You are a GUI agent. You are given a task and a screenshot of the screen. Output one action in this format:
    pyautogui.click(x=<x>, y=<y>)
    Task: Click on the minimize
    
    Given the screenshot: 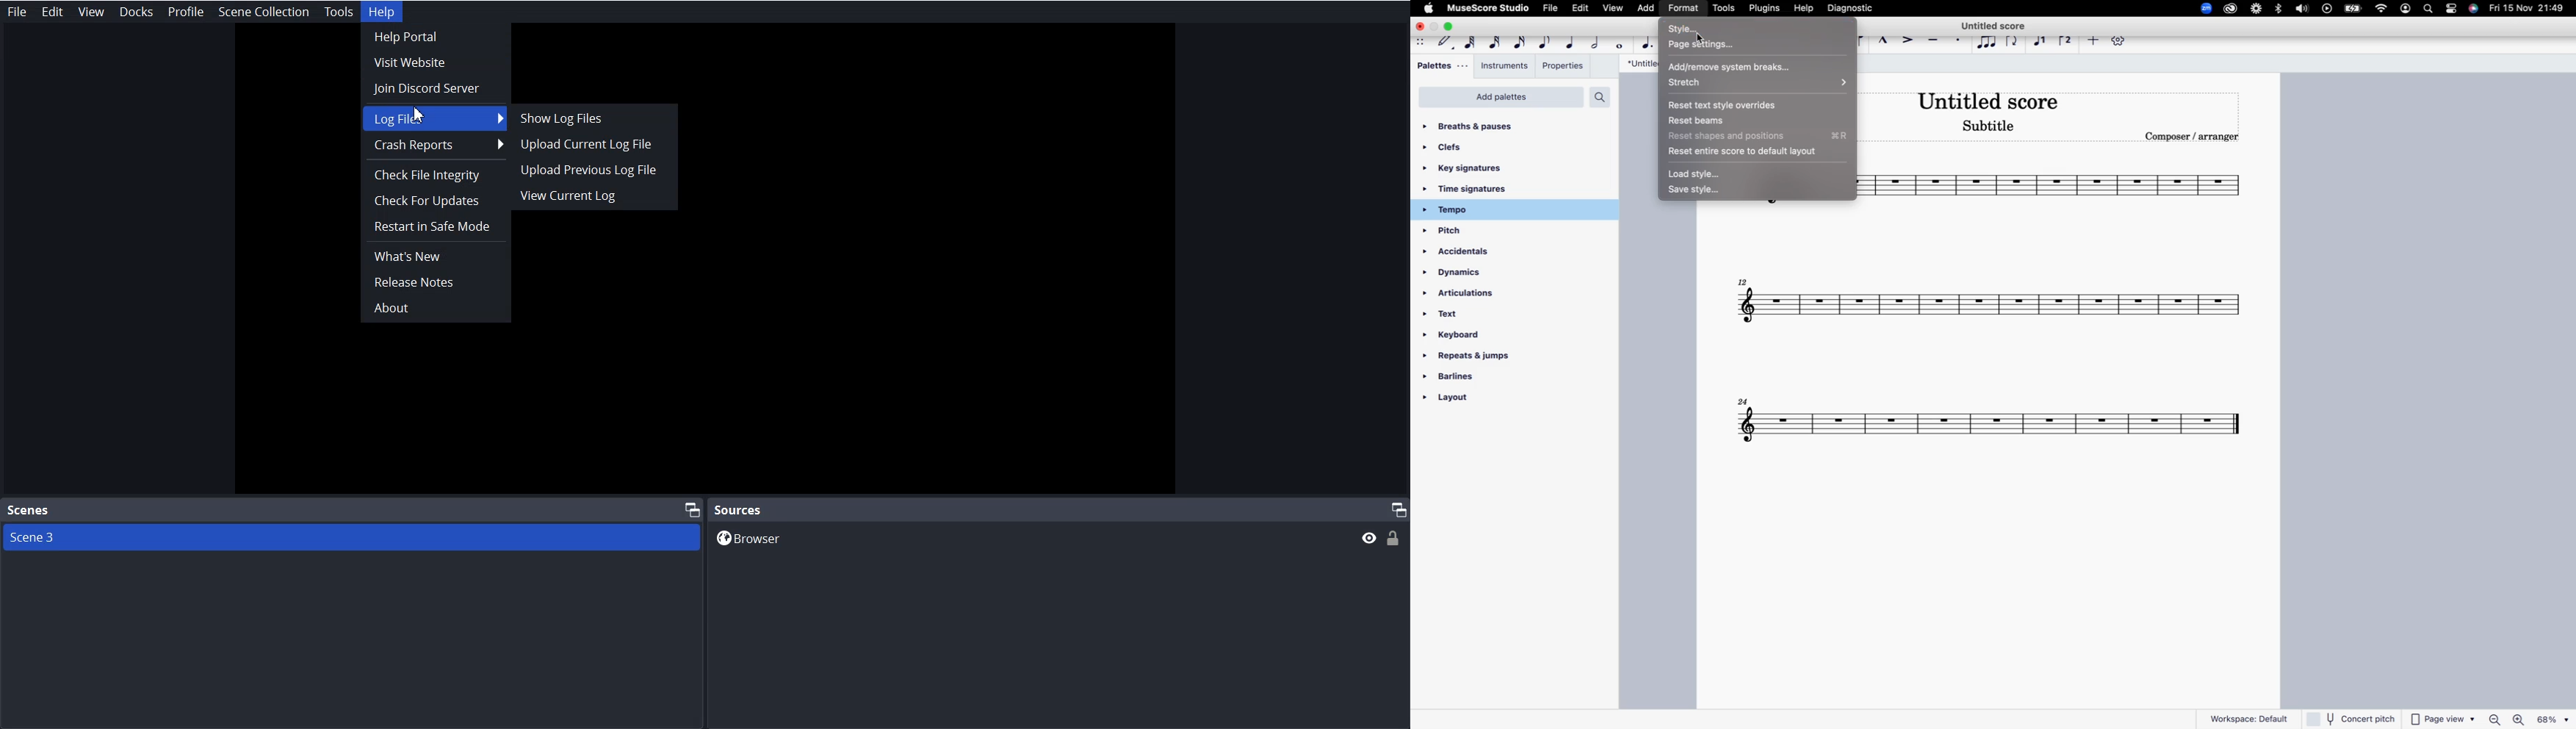 What is the action you would take?
    pyautogui.click(x=1435, y=27)
    